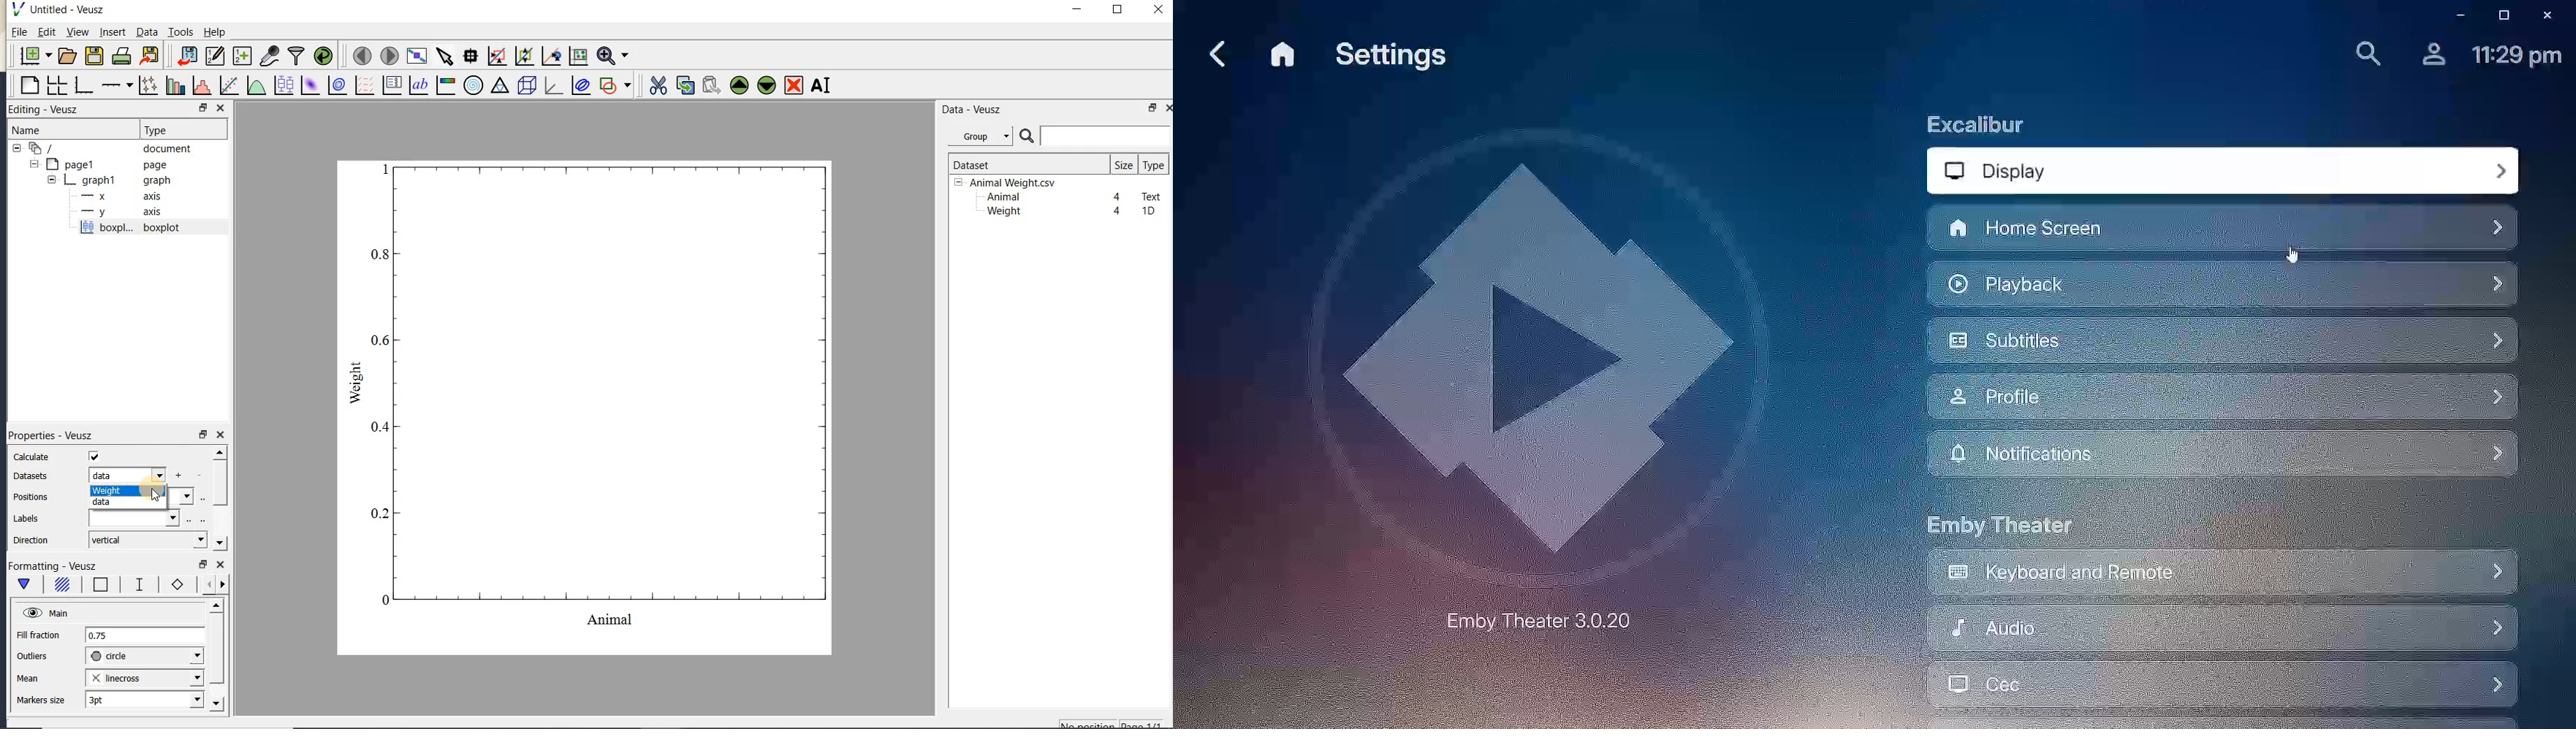 Image resolution: width=2576 pixels, height=756 pixels. I want to click on move the selected widget down, so click(767, 85).